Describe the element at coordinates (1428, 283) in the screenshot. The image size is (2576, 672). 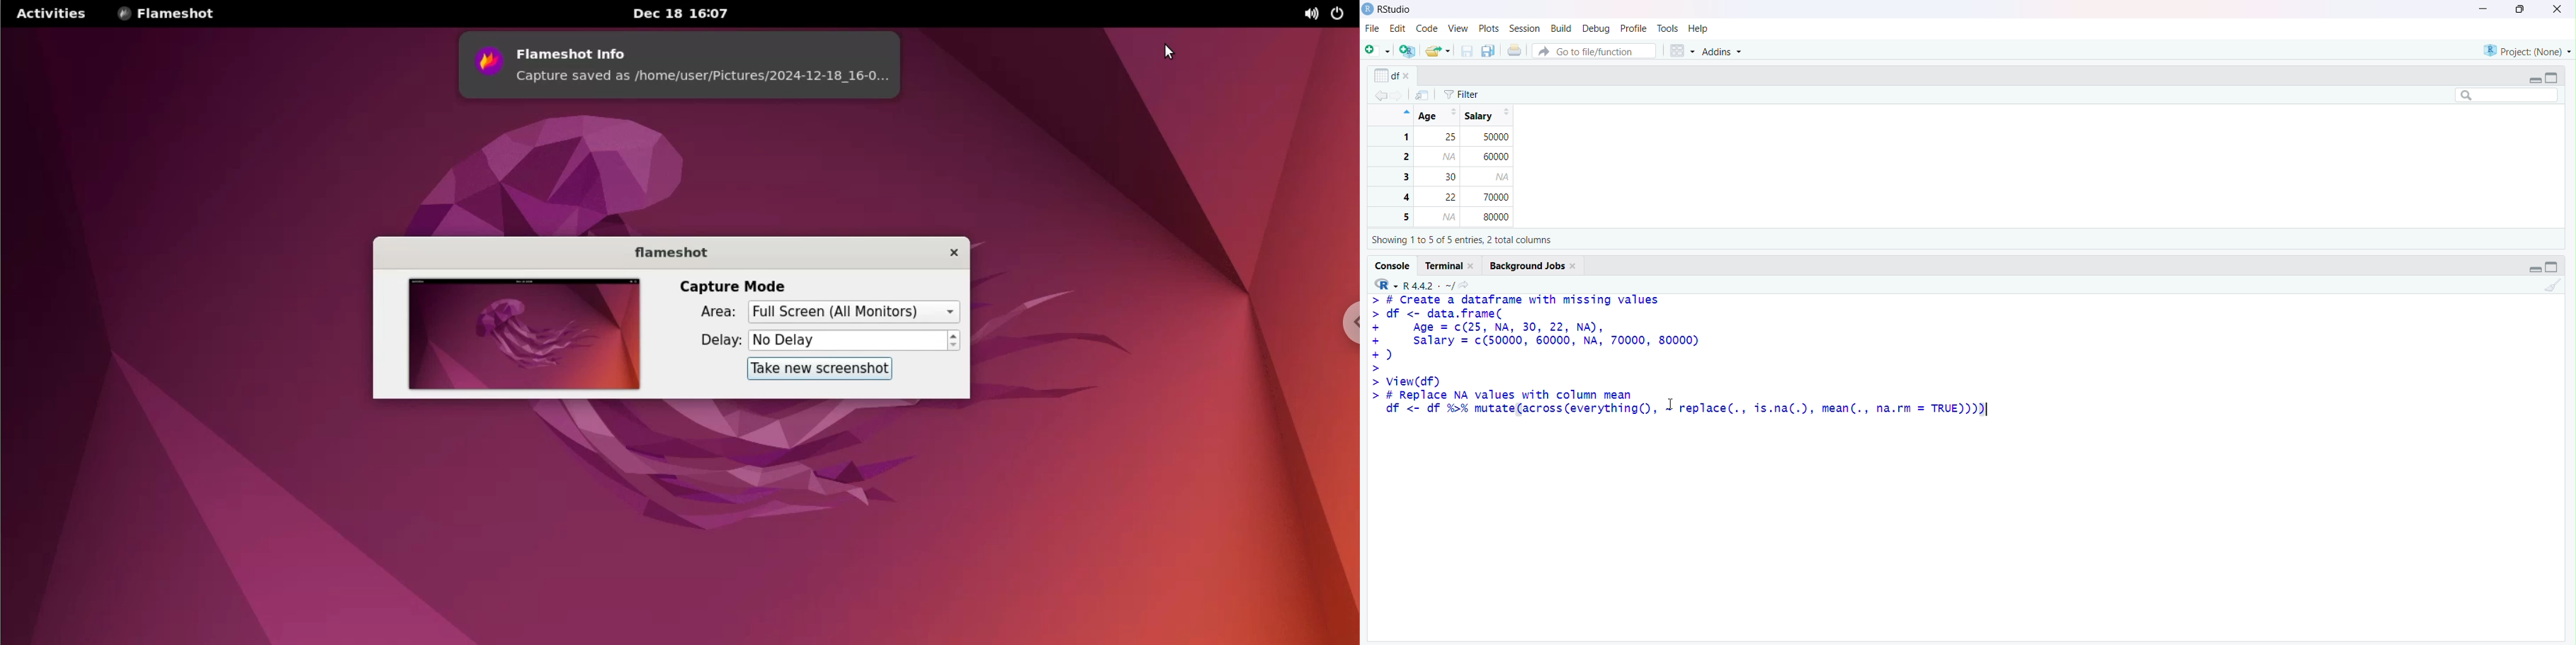
I see `R.4.4.2 ~/` at that location.